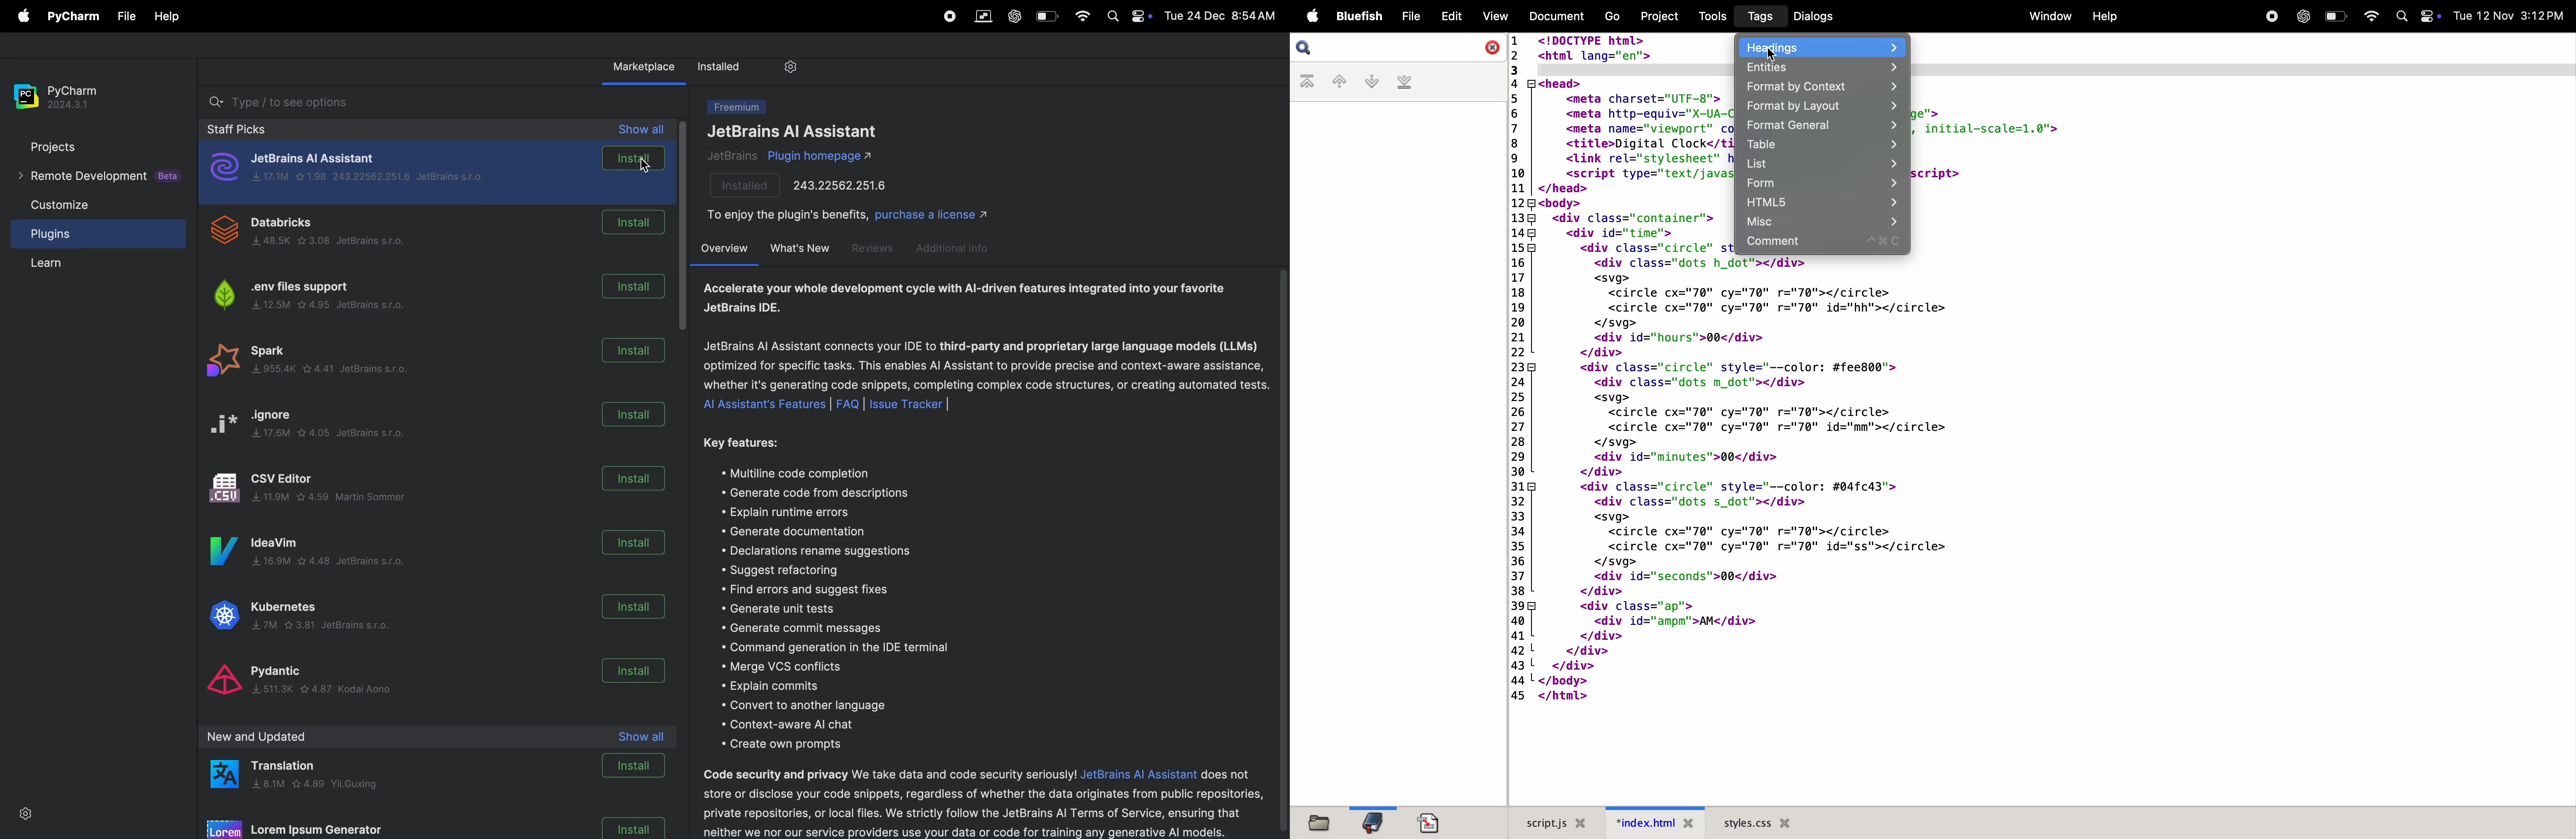  What do you see at coordinates (1451, 14) in the screenshot?
I see `edit` at bounding box center [1451, 14].